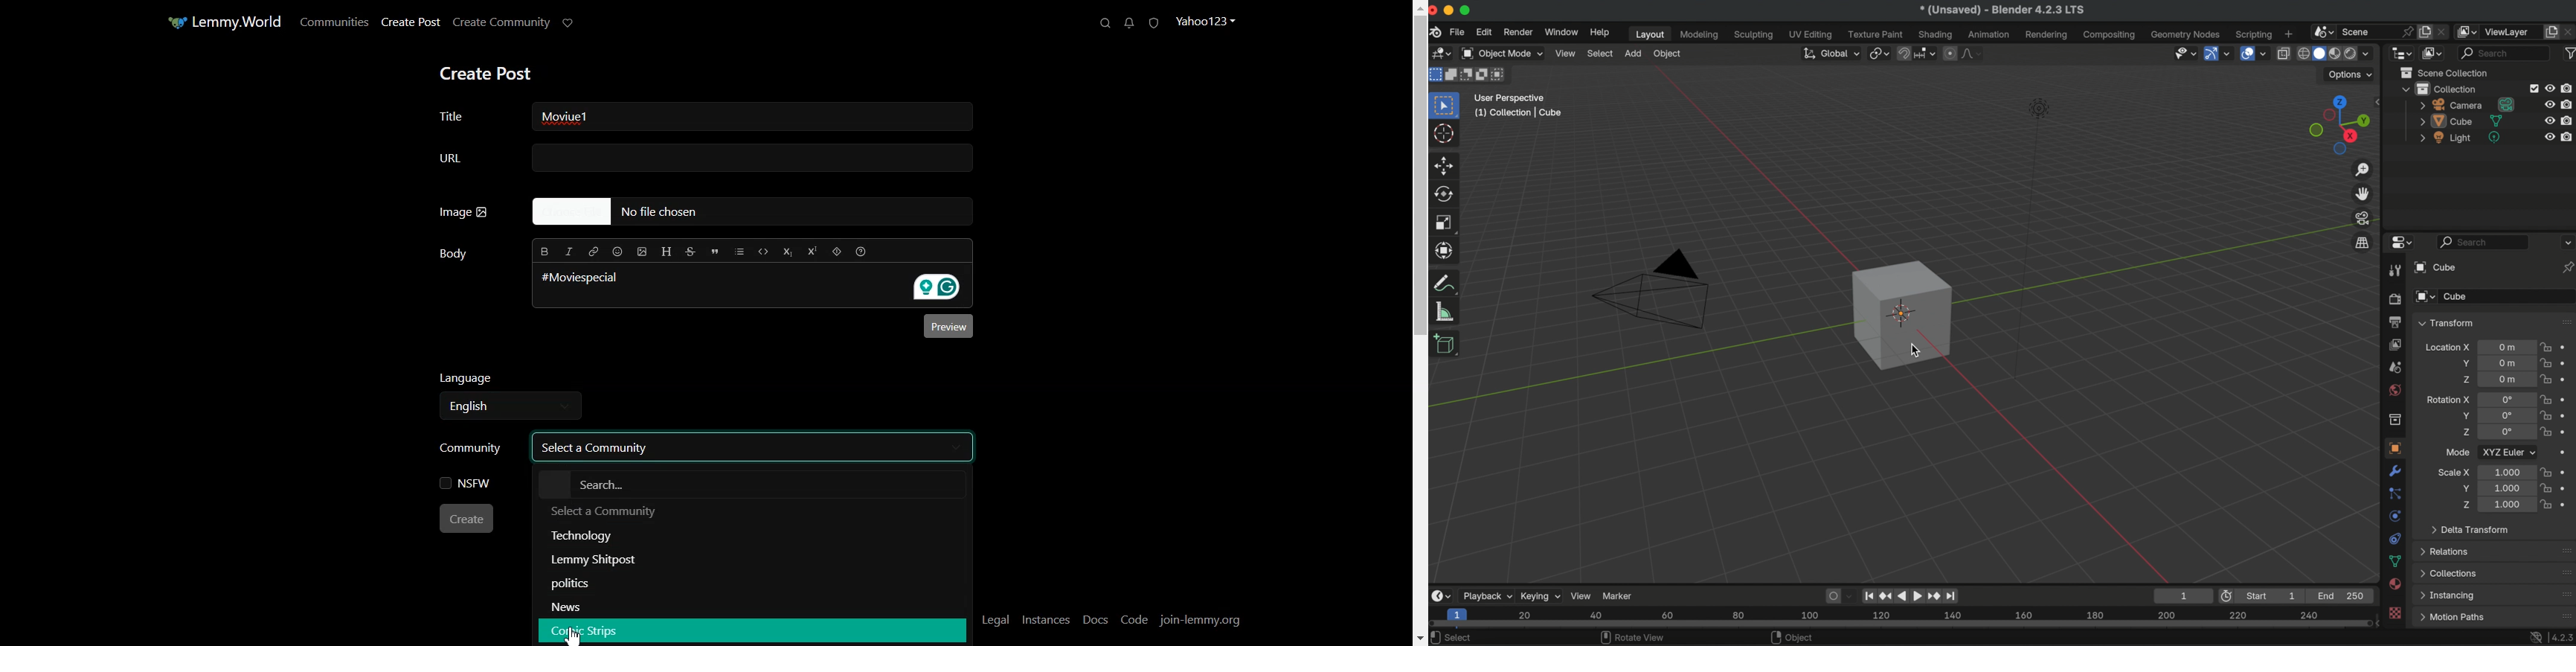 This screenshot has height=672, width=2576. Describe the element at coordinates (2568, 52) in the screenshot. I see `filter icon` at that location.